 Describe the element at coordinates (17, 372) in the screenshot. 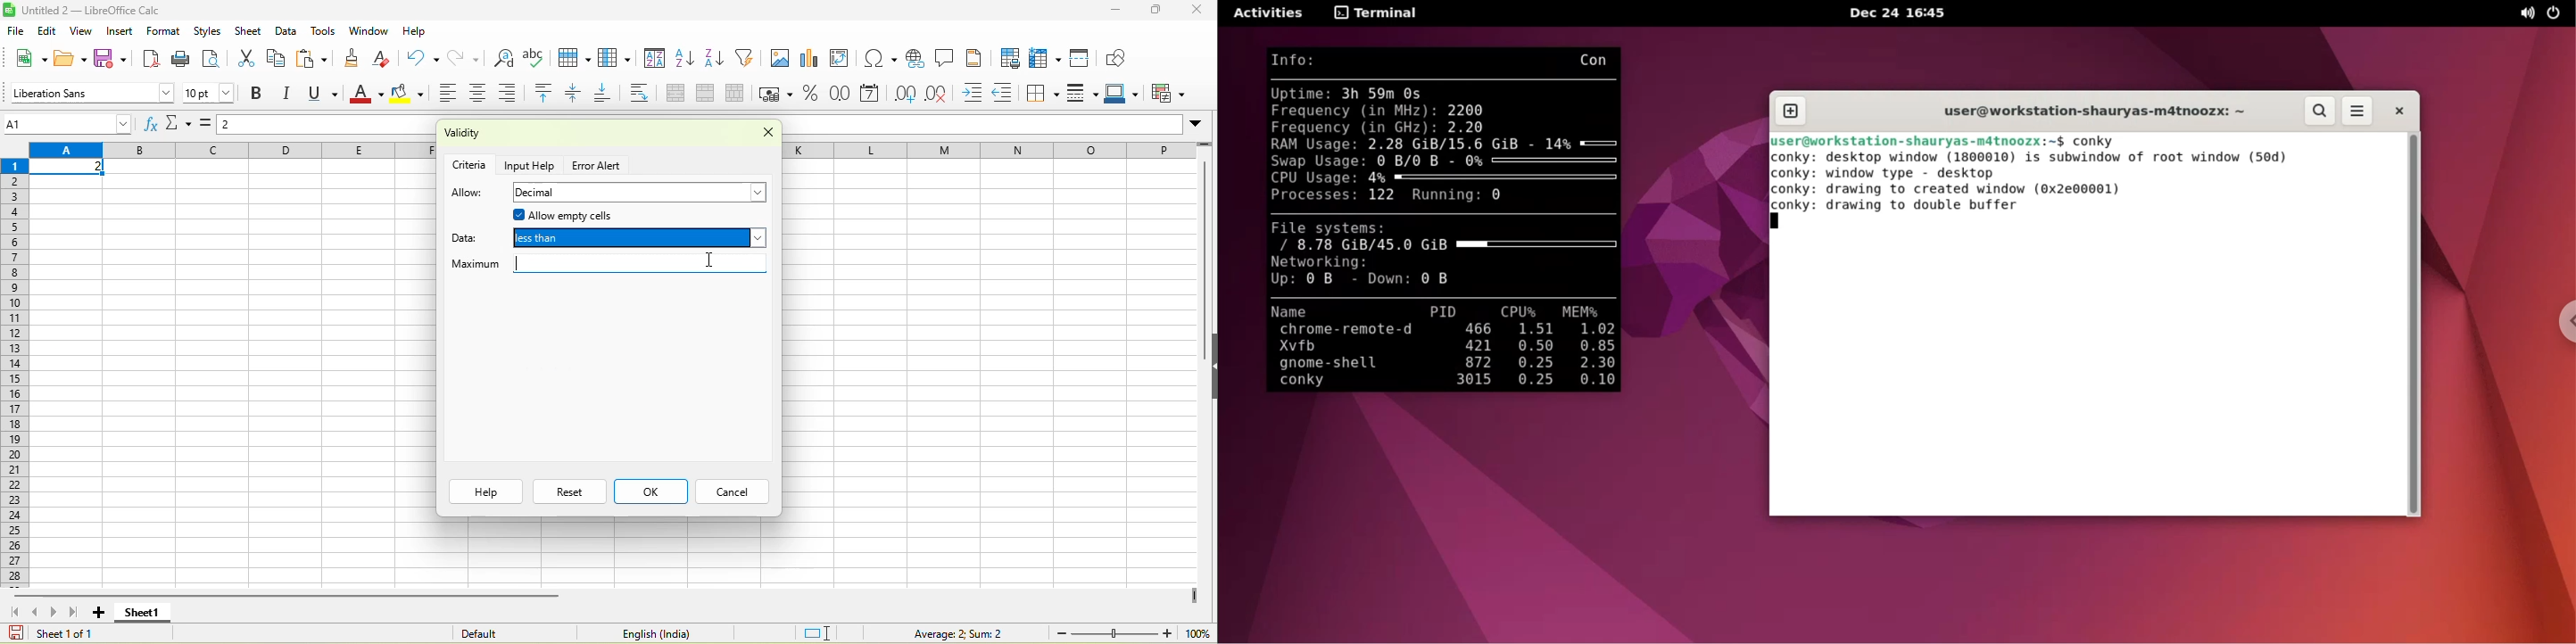

I see `rows` at that location.